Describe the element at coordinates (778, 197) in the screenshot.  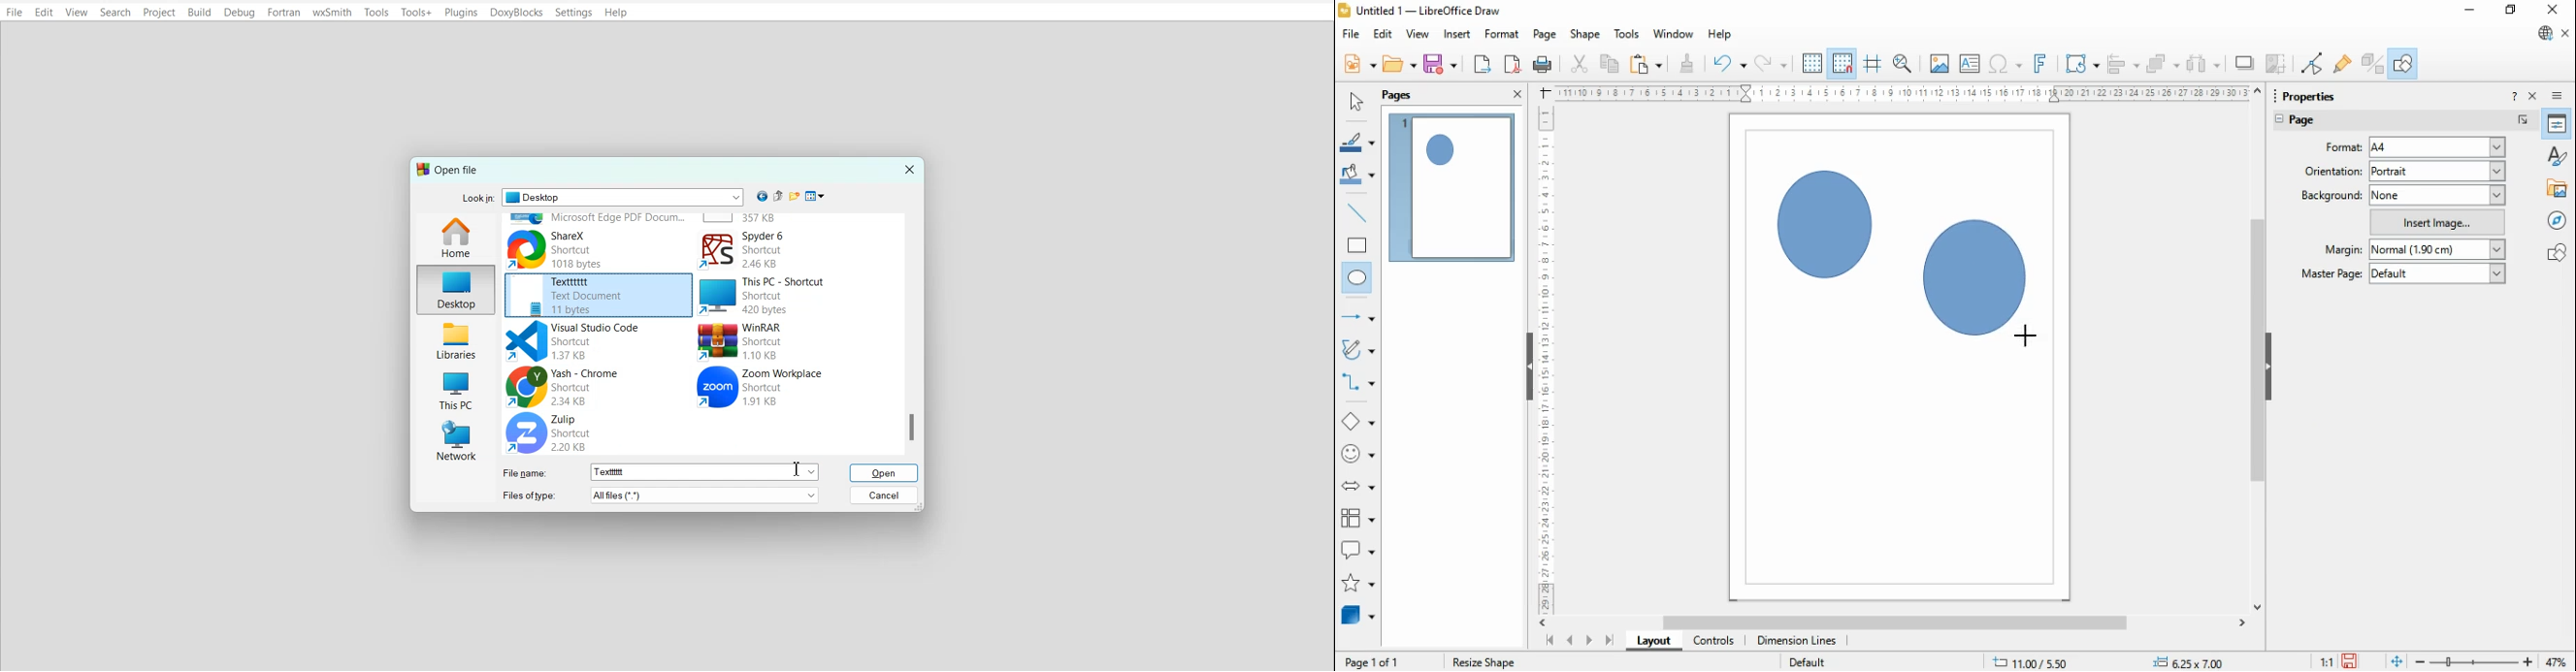
I see `Up one level` at that location.